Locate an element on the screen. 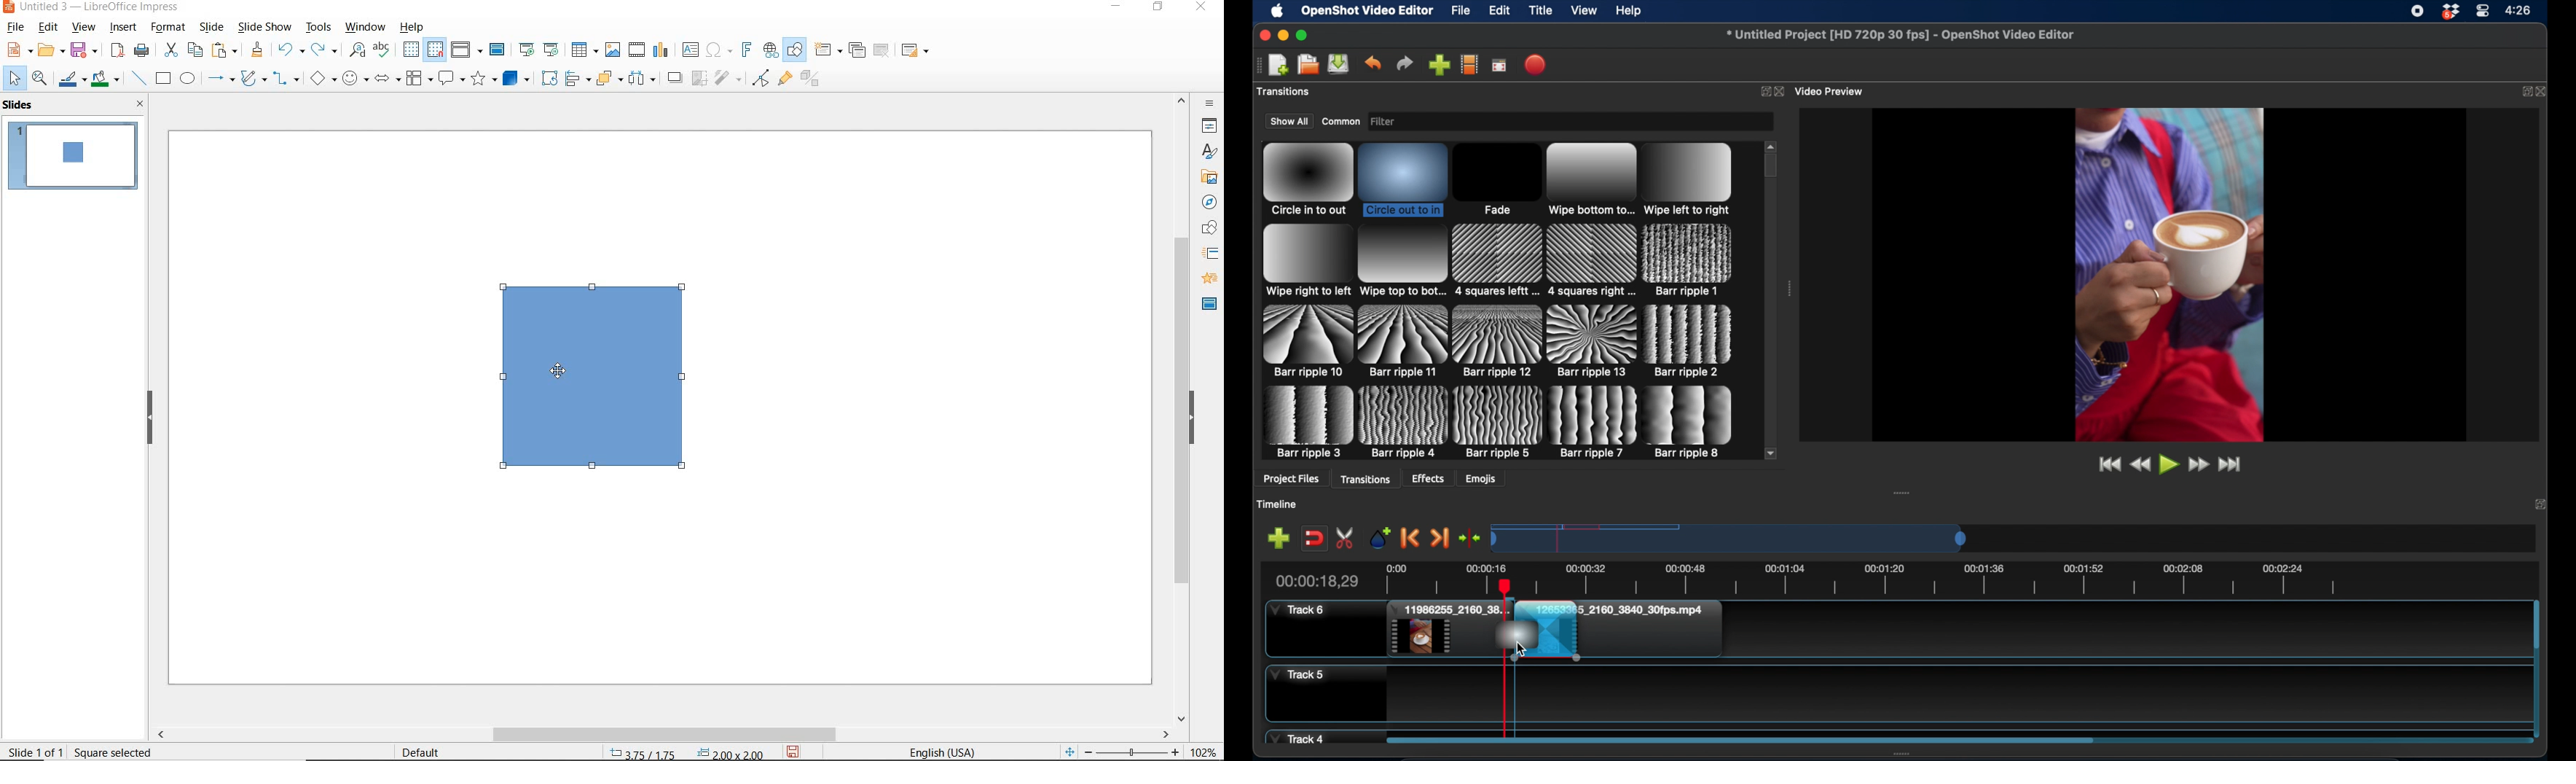 Image resolution: width=2576 pixels, height=784 pixels. start from first slide is located at coordinates (527, 47).